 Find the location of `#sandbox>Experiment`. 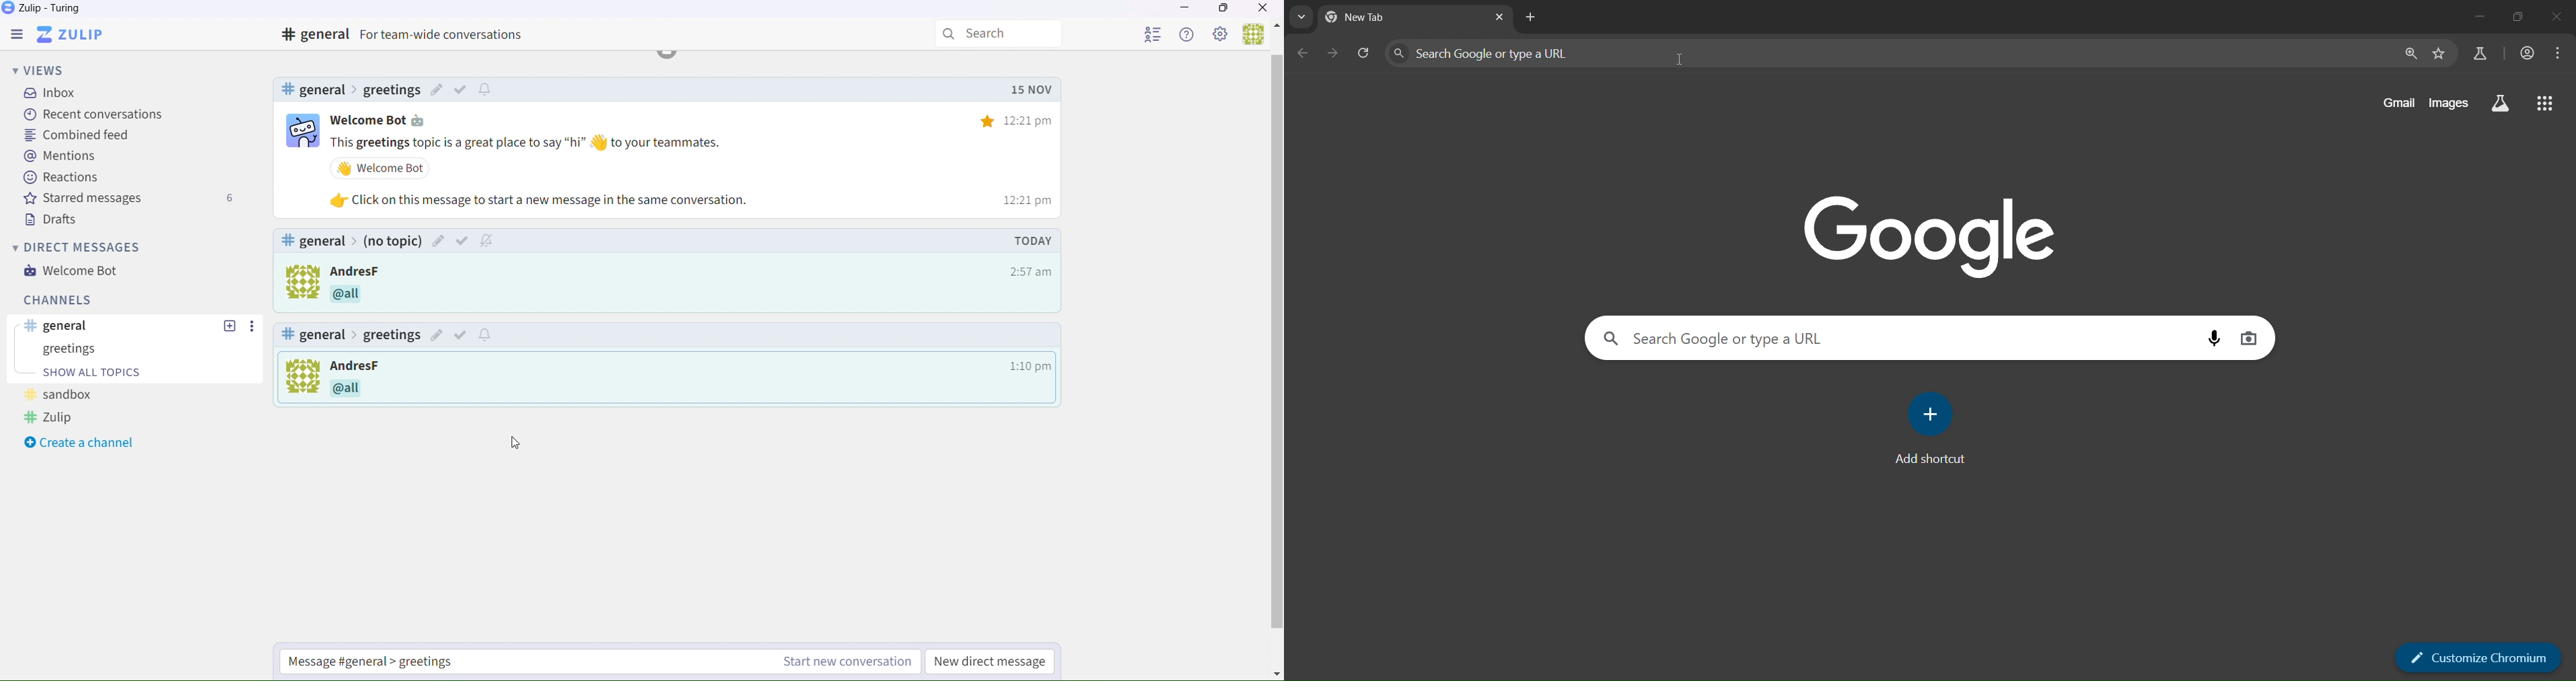

#sandbox>Experiment is located at coordinates (347, 90).